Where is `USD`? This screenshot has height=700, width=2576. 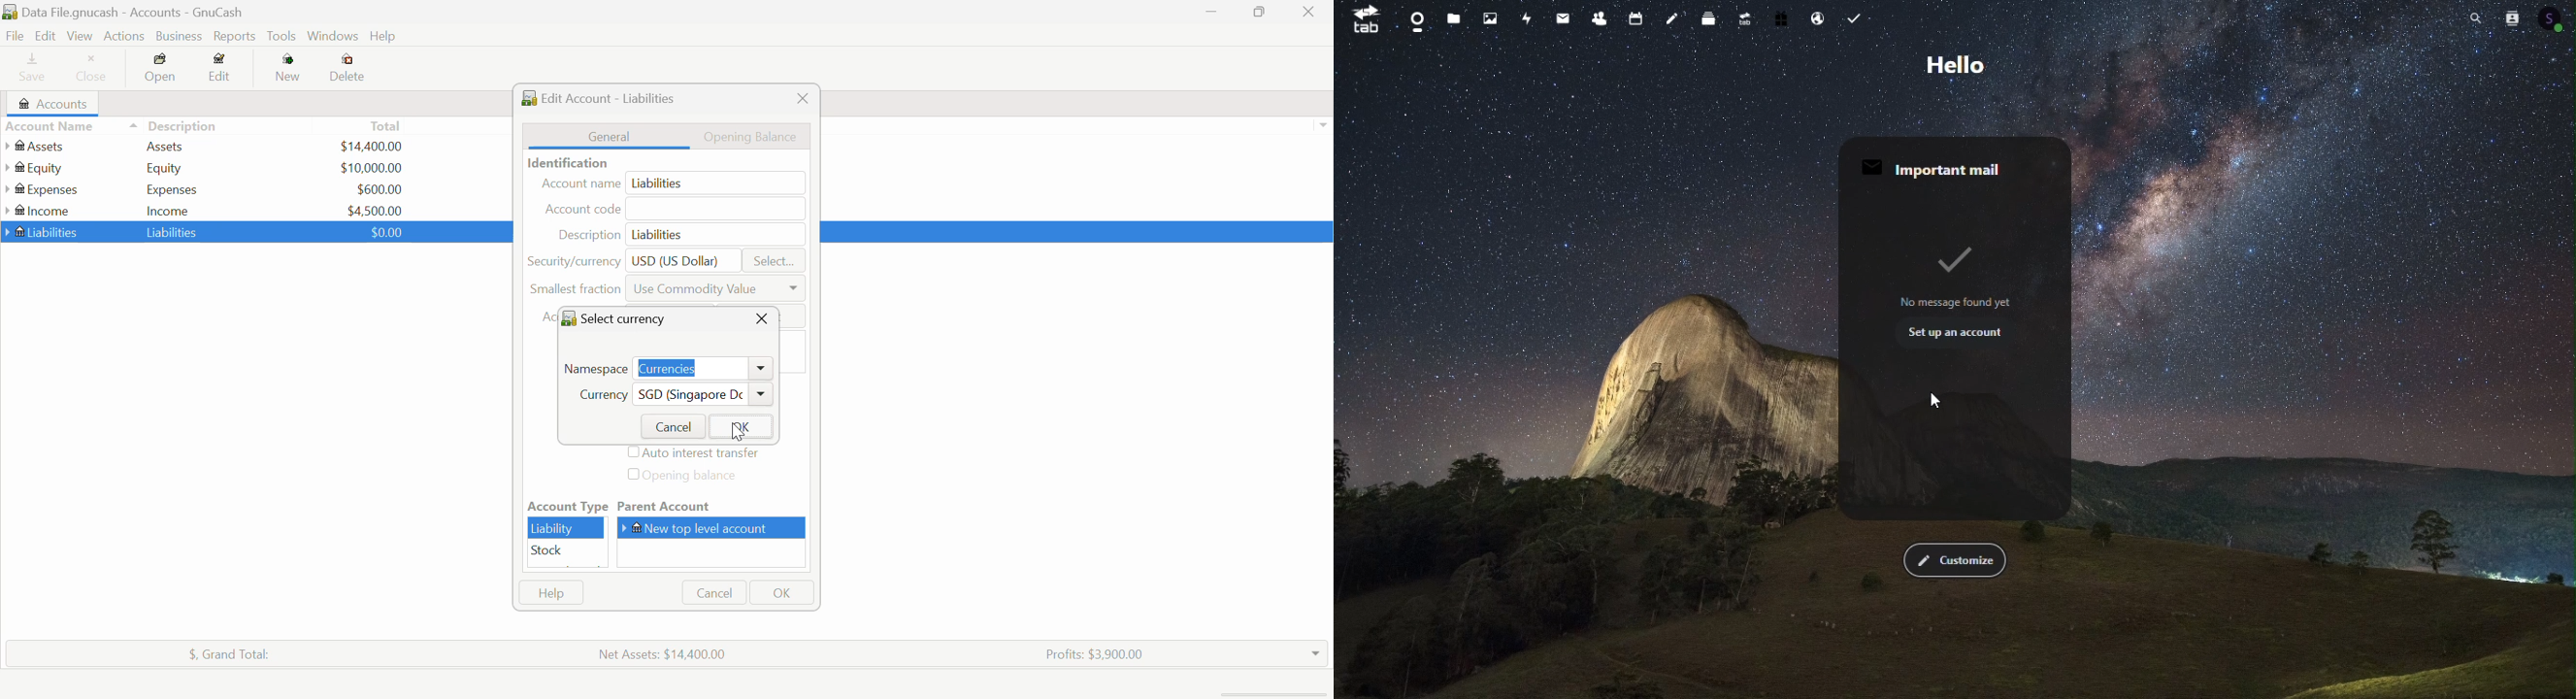 USD is located at coordinates (371, 167).